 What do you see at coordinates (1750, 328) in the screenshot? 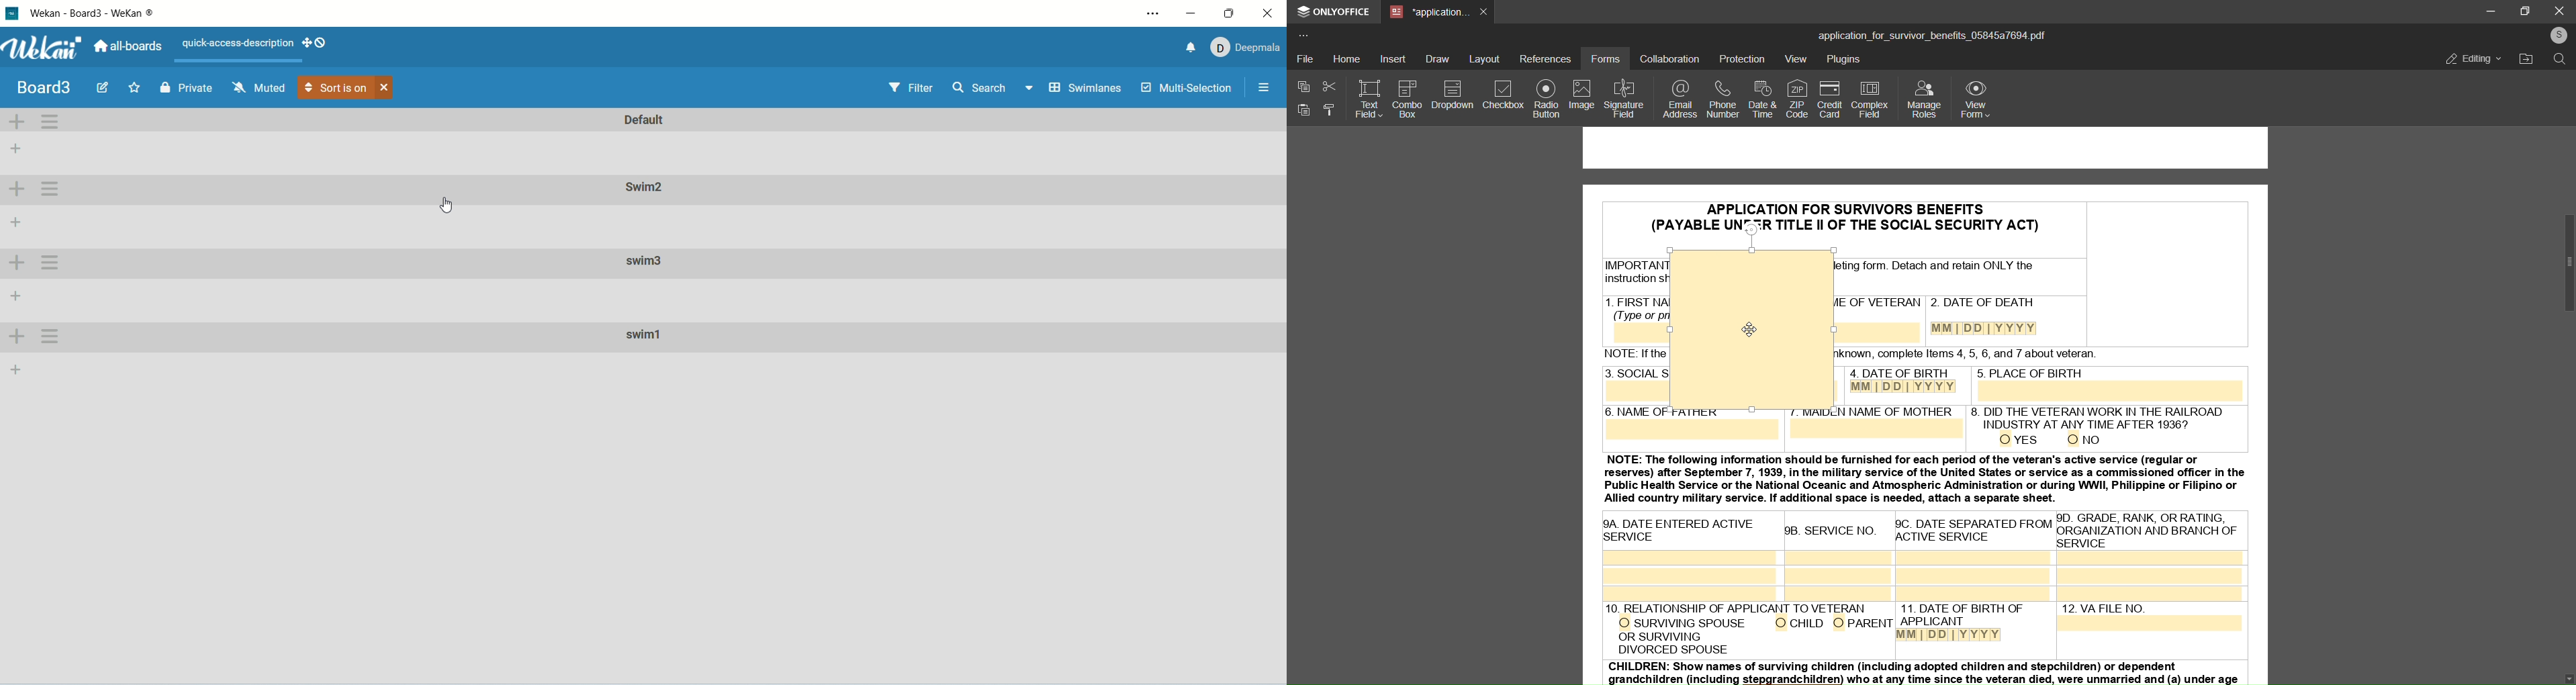
I see `insert image space` at bounding box center [1750, 328].